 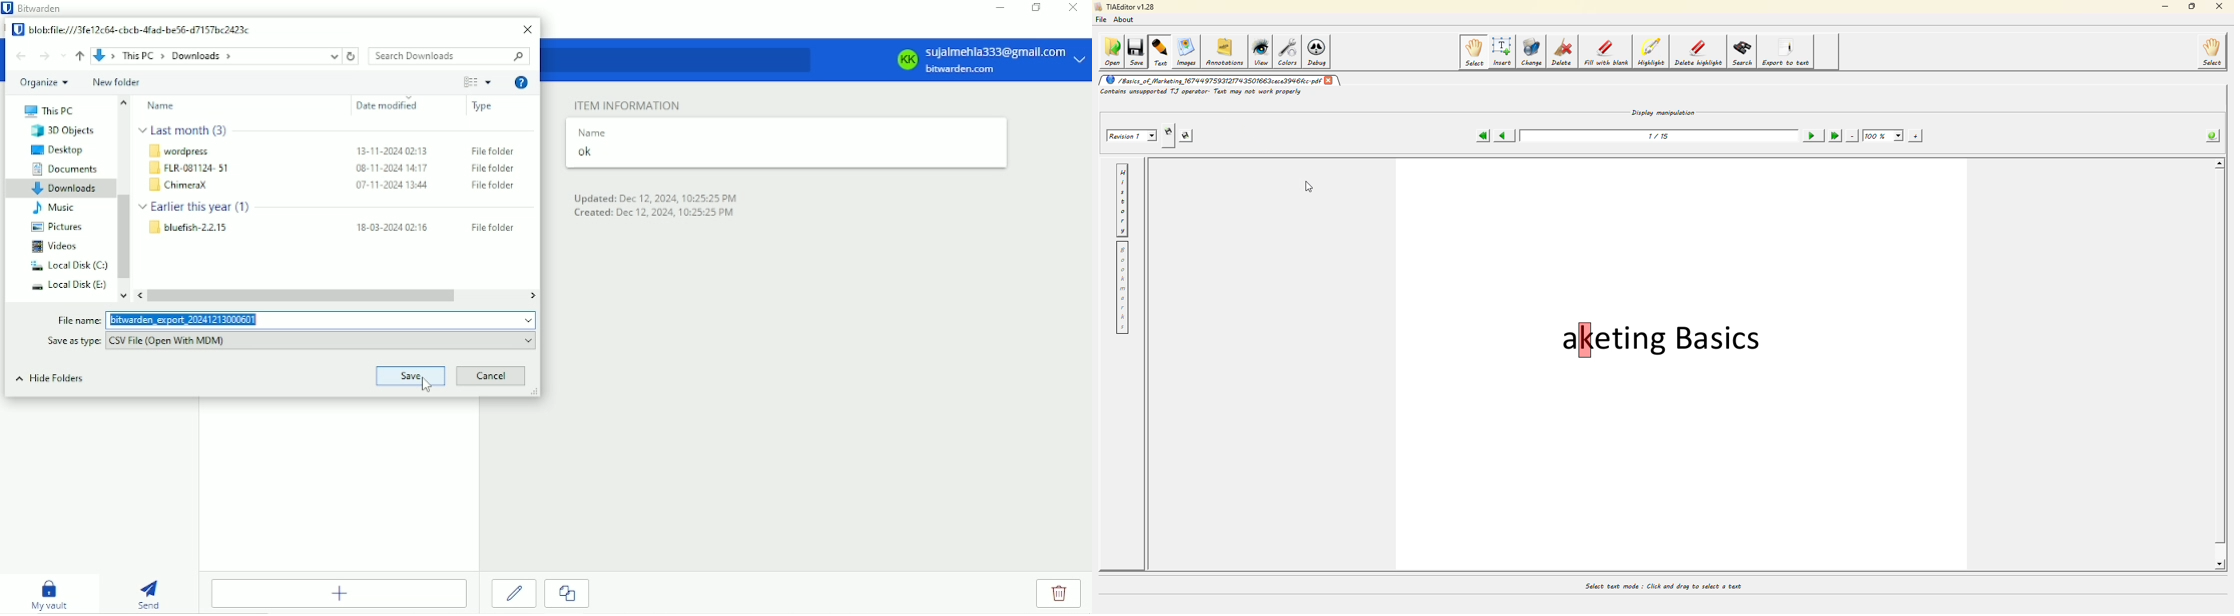 I want to click on KK sujalmehla333@gmail.com       bitwarden.com, so click(x=988, y=60).